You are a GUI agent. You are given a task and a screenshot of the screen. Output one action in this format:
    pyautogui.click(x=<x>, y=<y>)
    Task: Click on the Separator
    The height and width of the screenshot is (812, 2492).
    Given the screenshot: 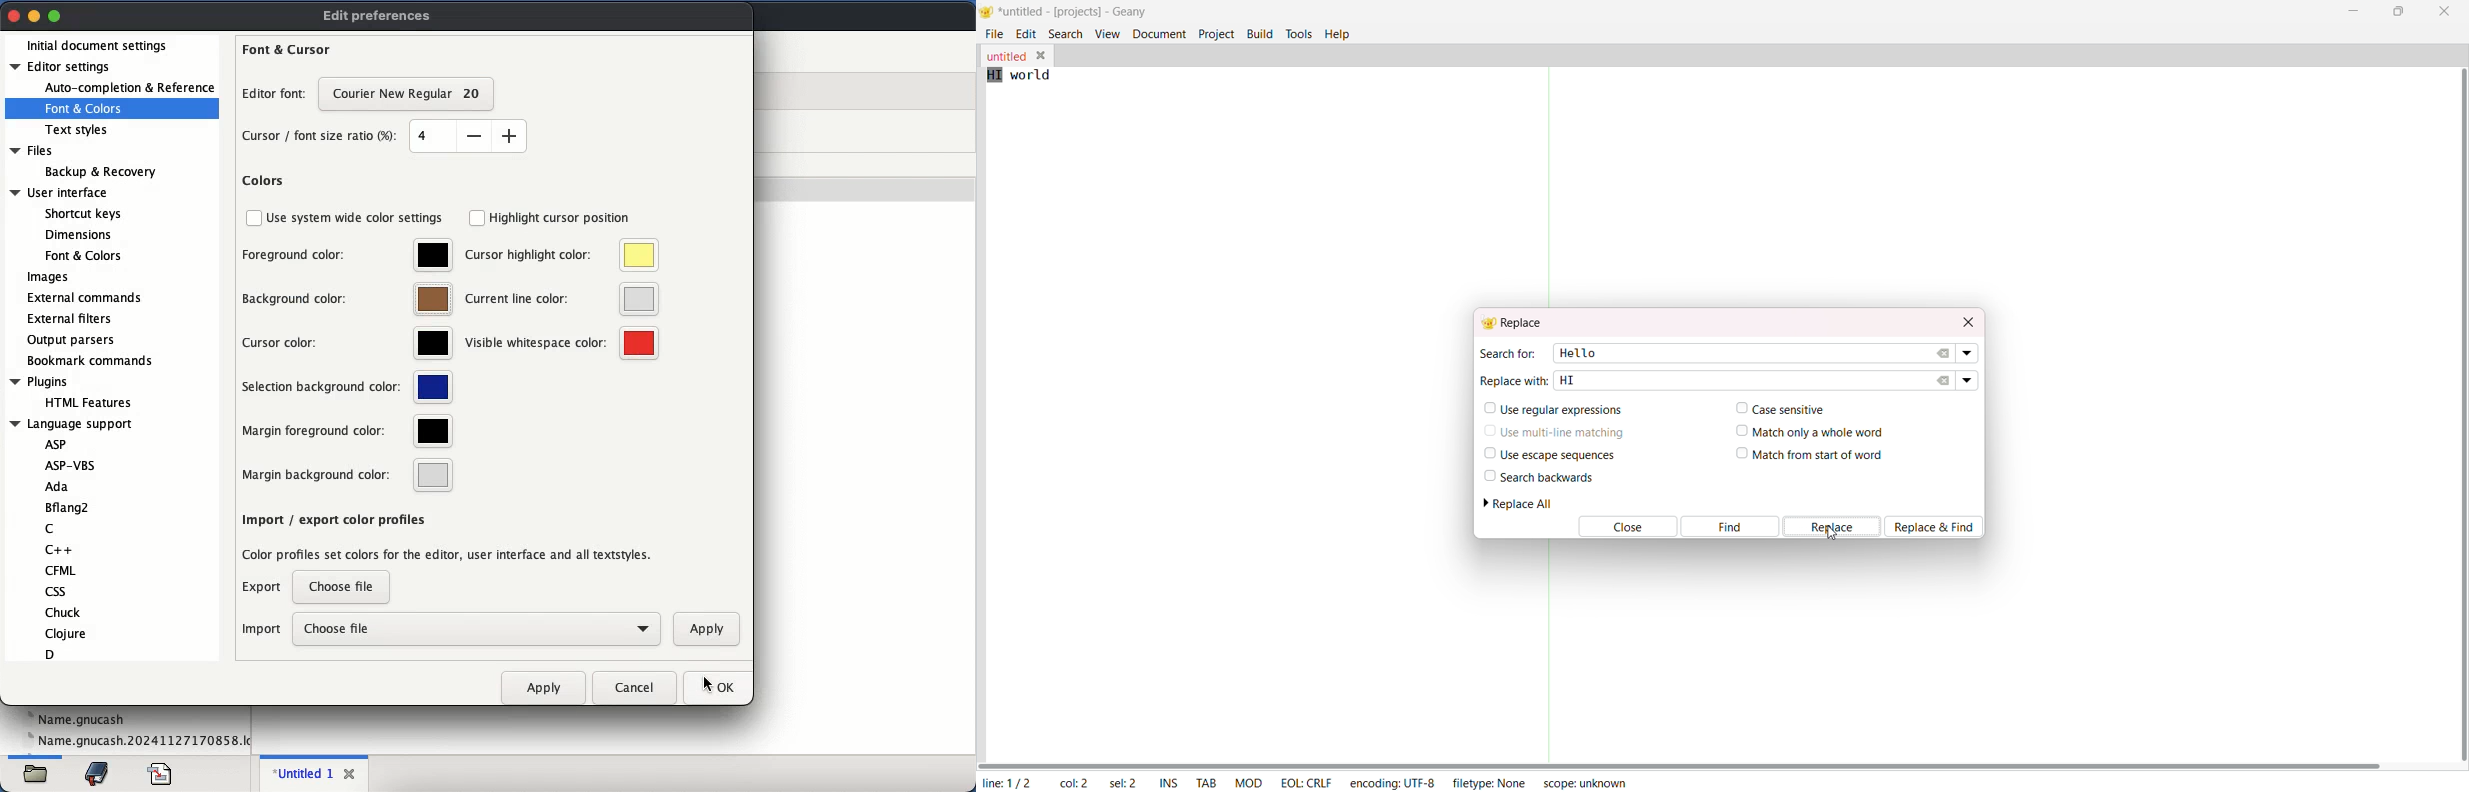 What is the action you would take?
    pyautogui.click(x=1552, y=187)
    